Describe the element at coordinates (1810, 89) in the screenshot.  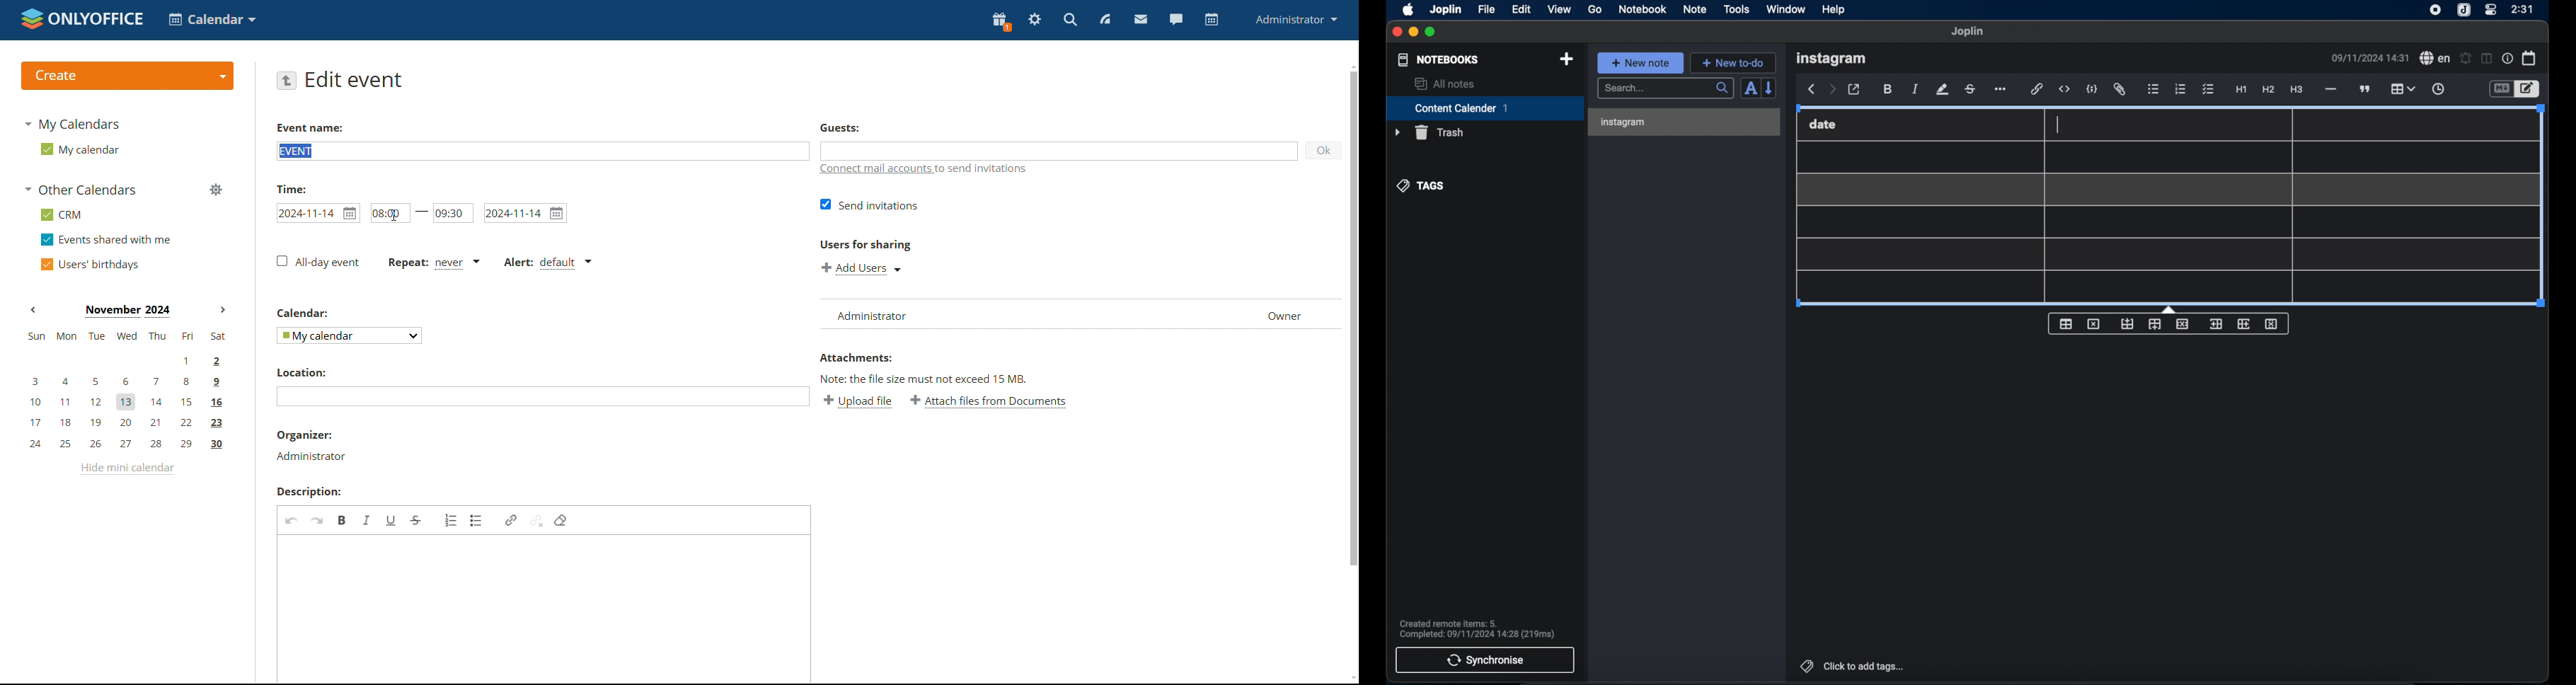
I see `back` at that location.